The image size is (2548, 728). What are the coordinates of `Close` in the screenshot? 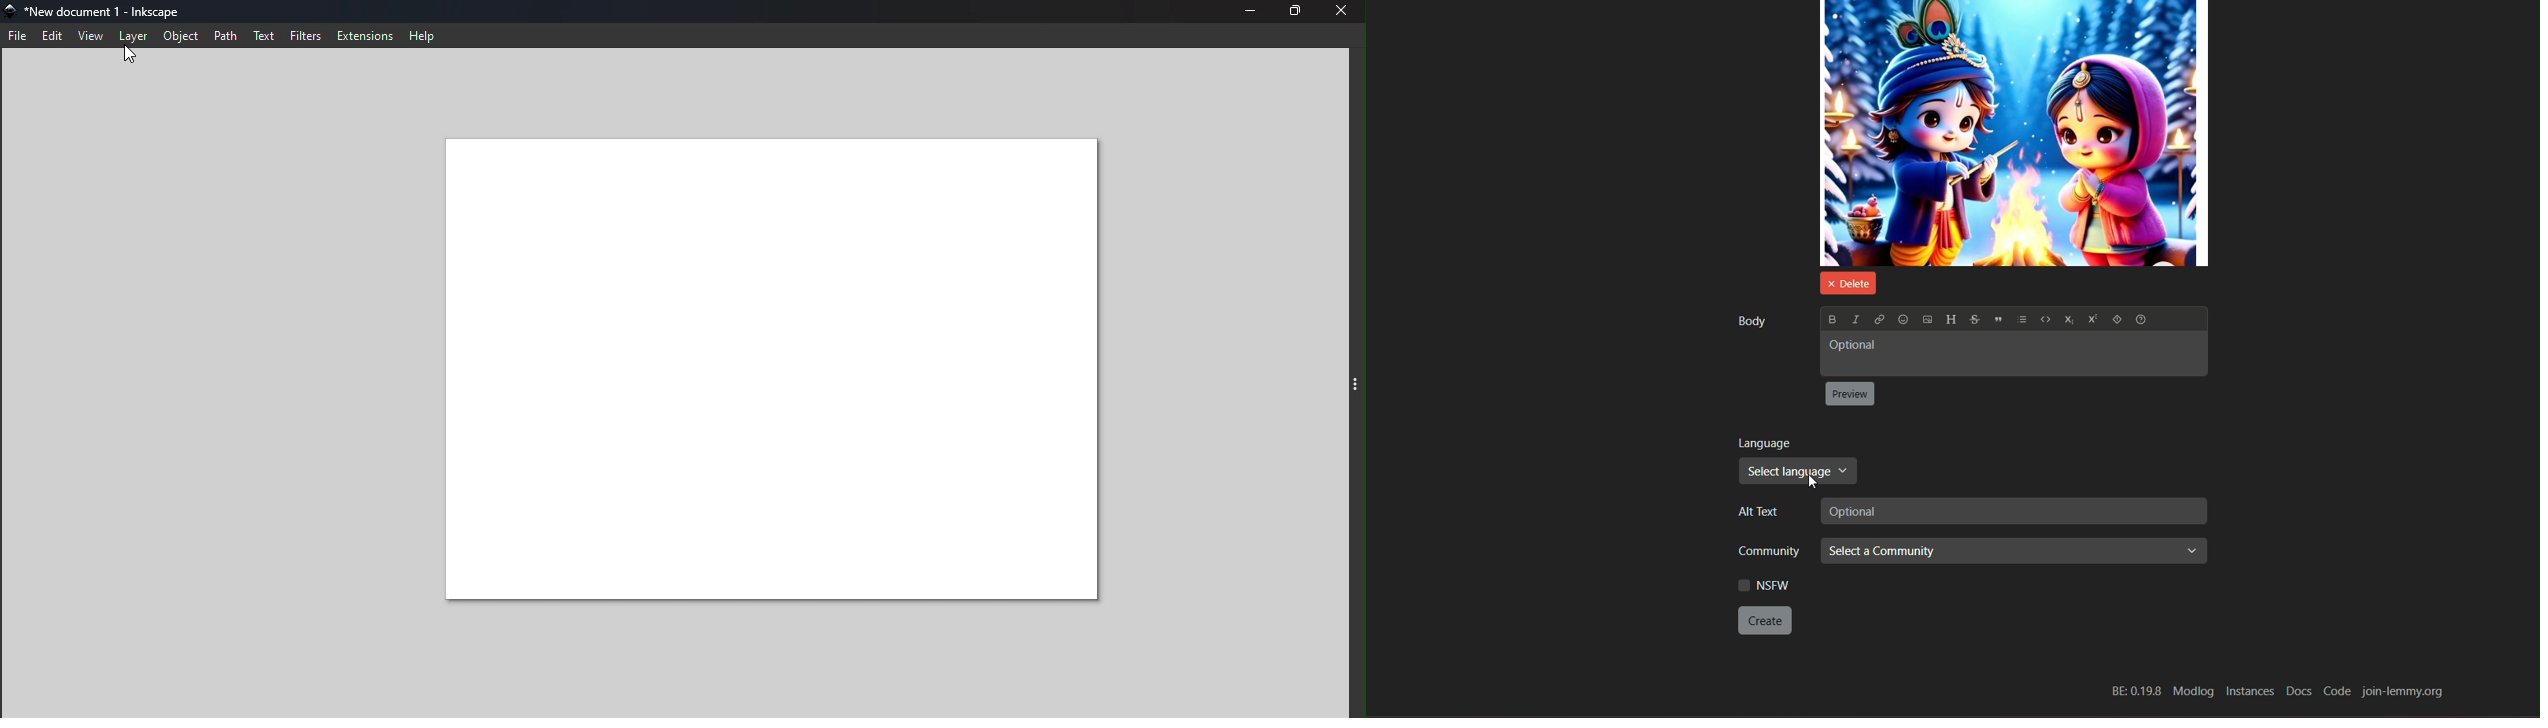 It's located at (1347, 12).